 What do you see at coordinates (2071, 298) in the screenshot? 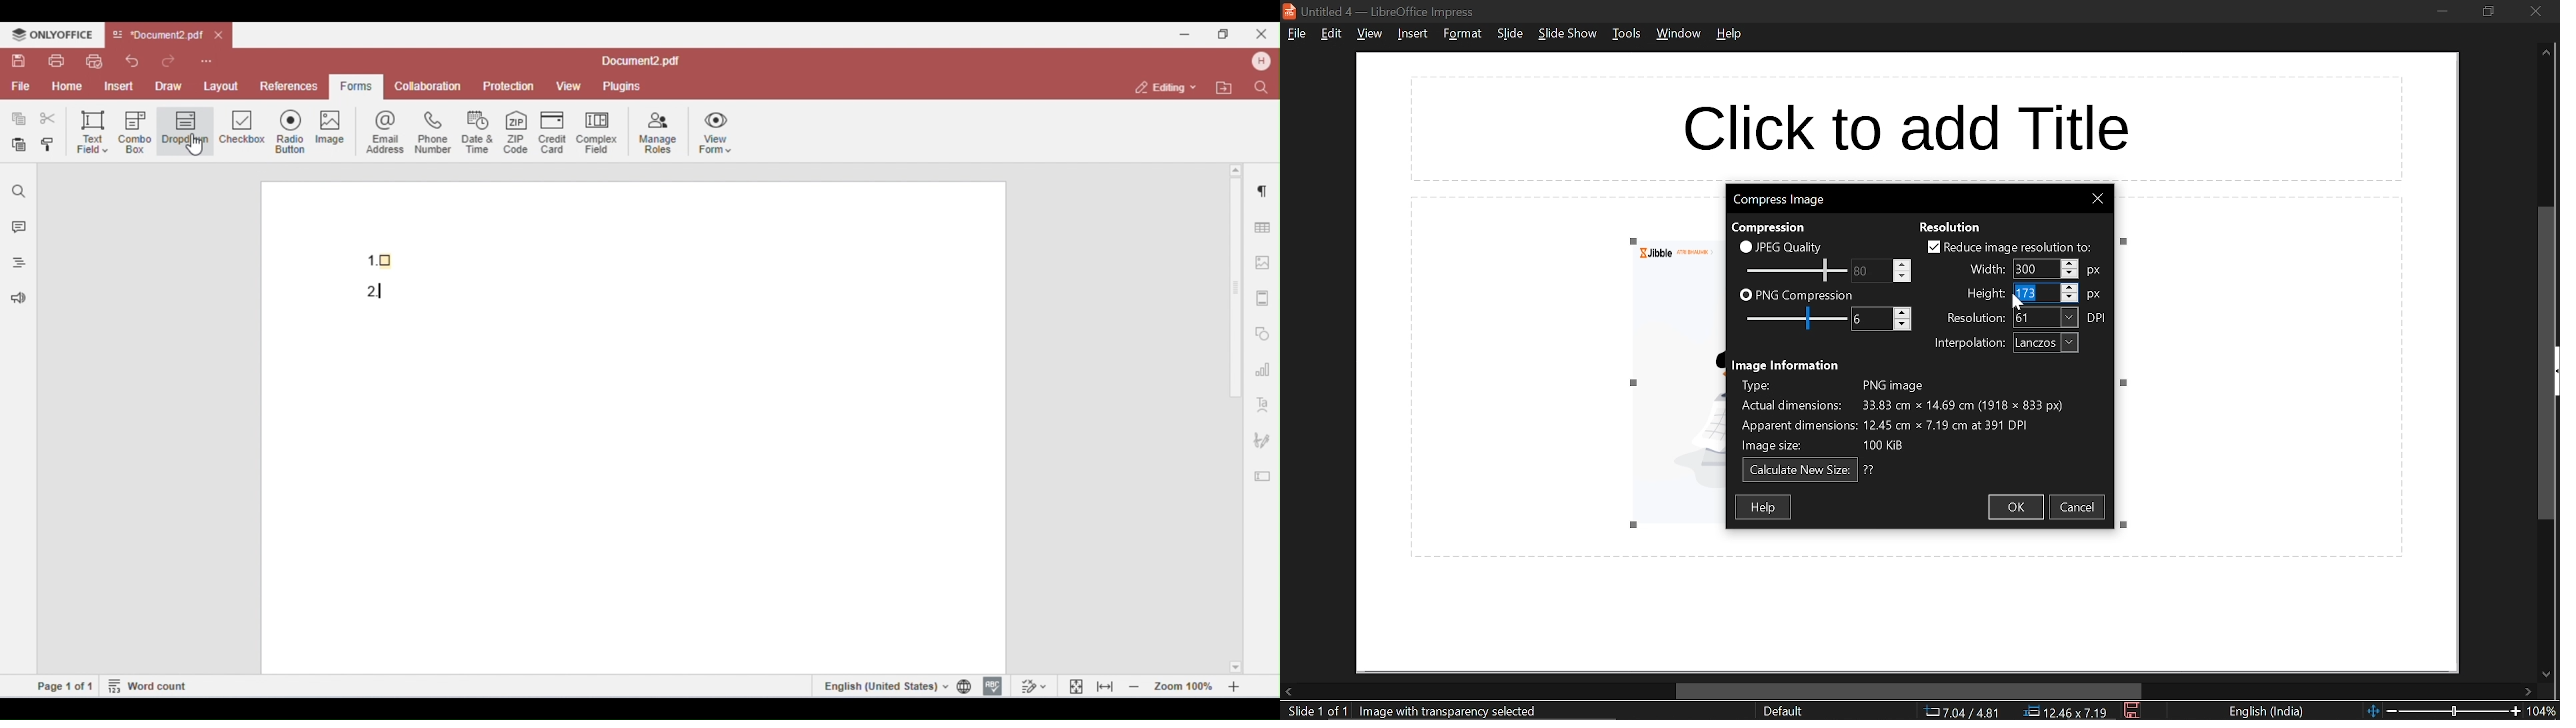
I see `Decrease ` at bounding box center [2071, 298].